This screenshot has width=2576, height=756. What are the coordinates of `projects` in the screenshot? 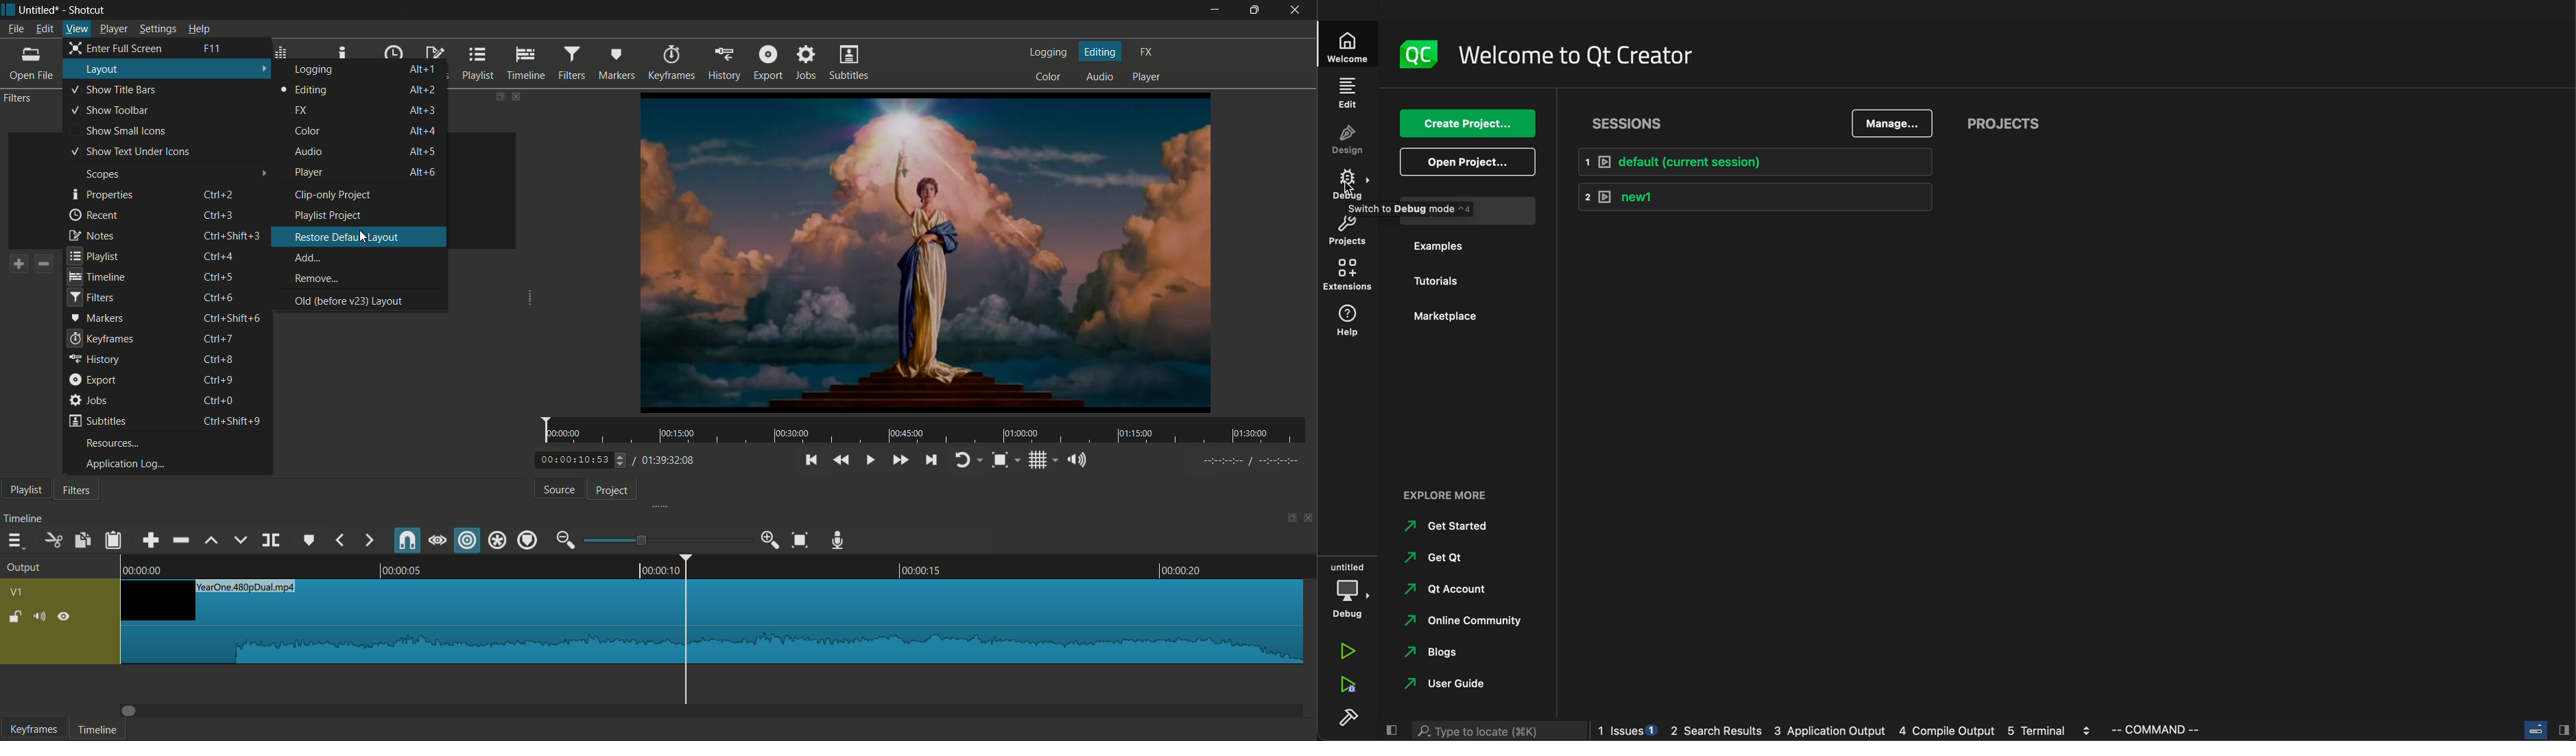 It's located at (1351, 233).